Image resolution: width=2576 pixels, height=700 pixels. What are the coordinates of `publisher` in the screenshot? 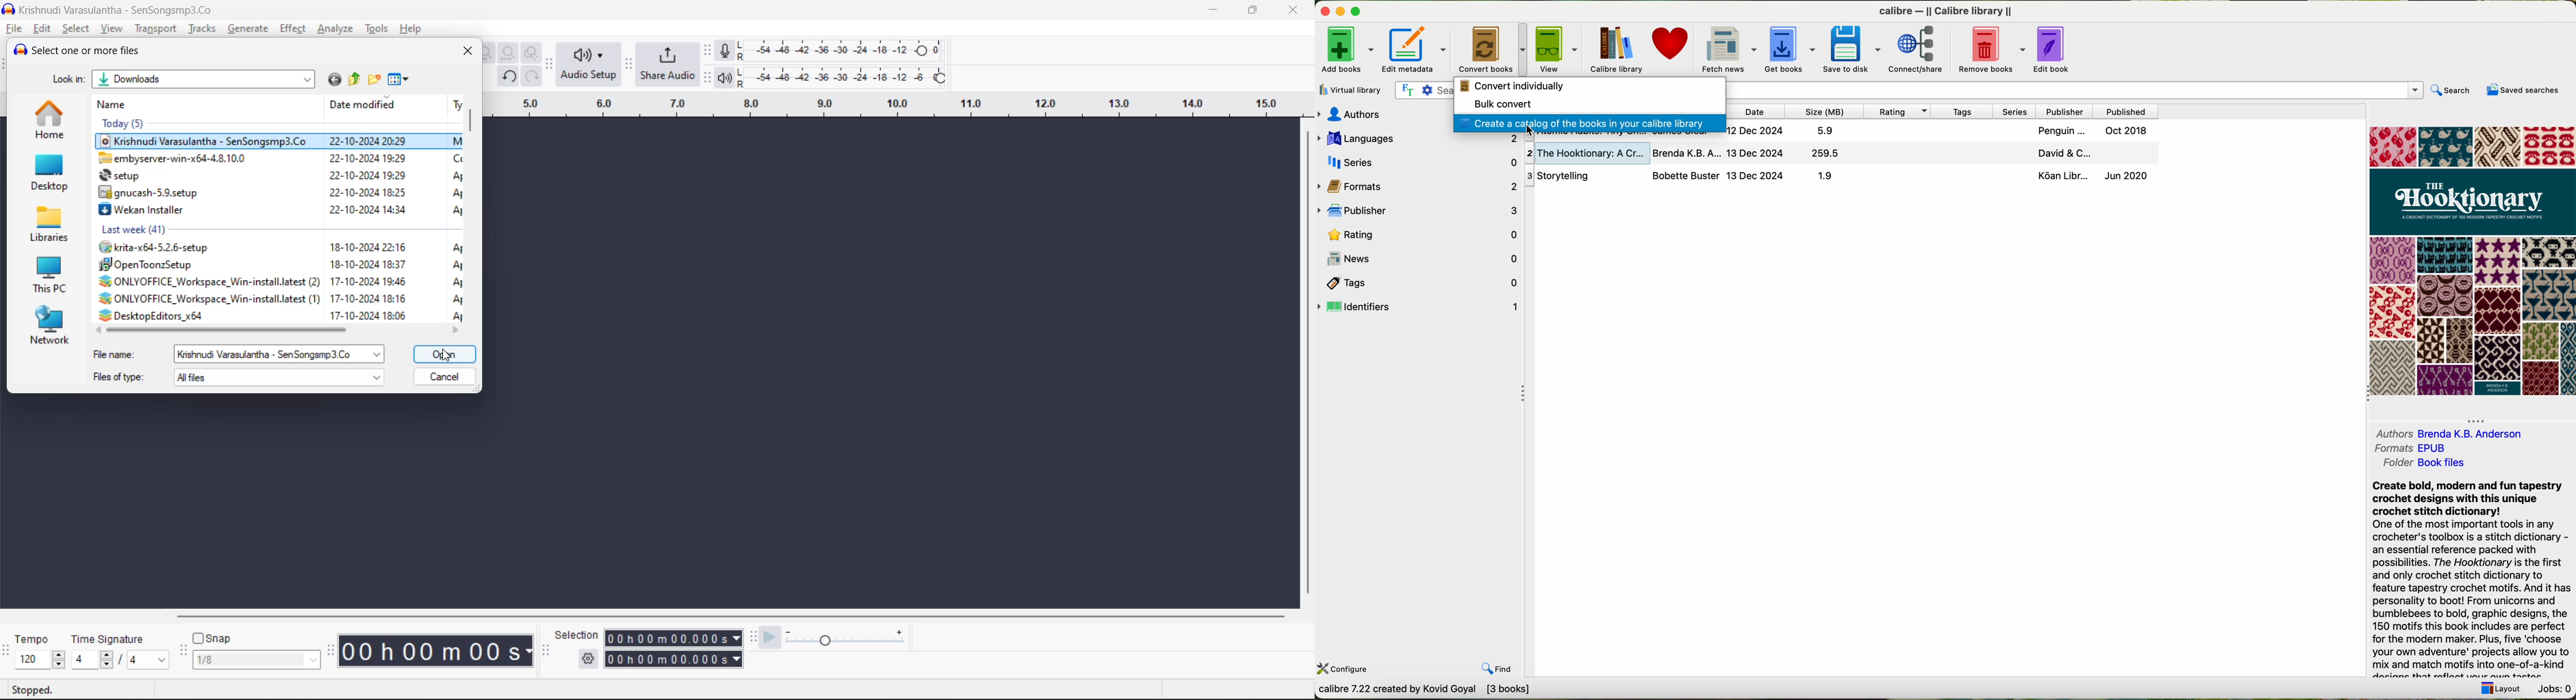 It's located at (1418, 211).